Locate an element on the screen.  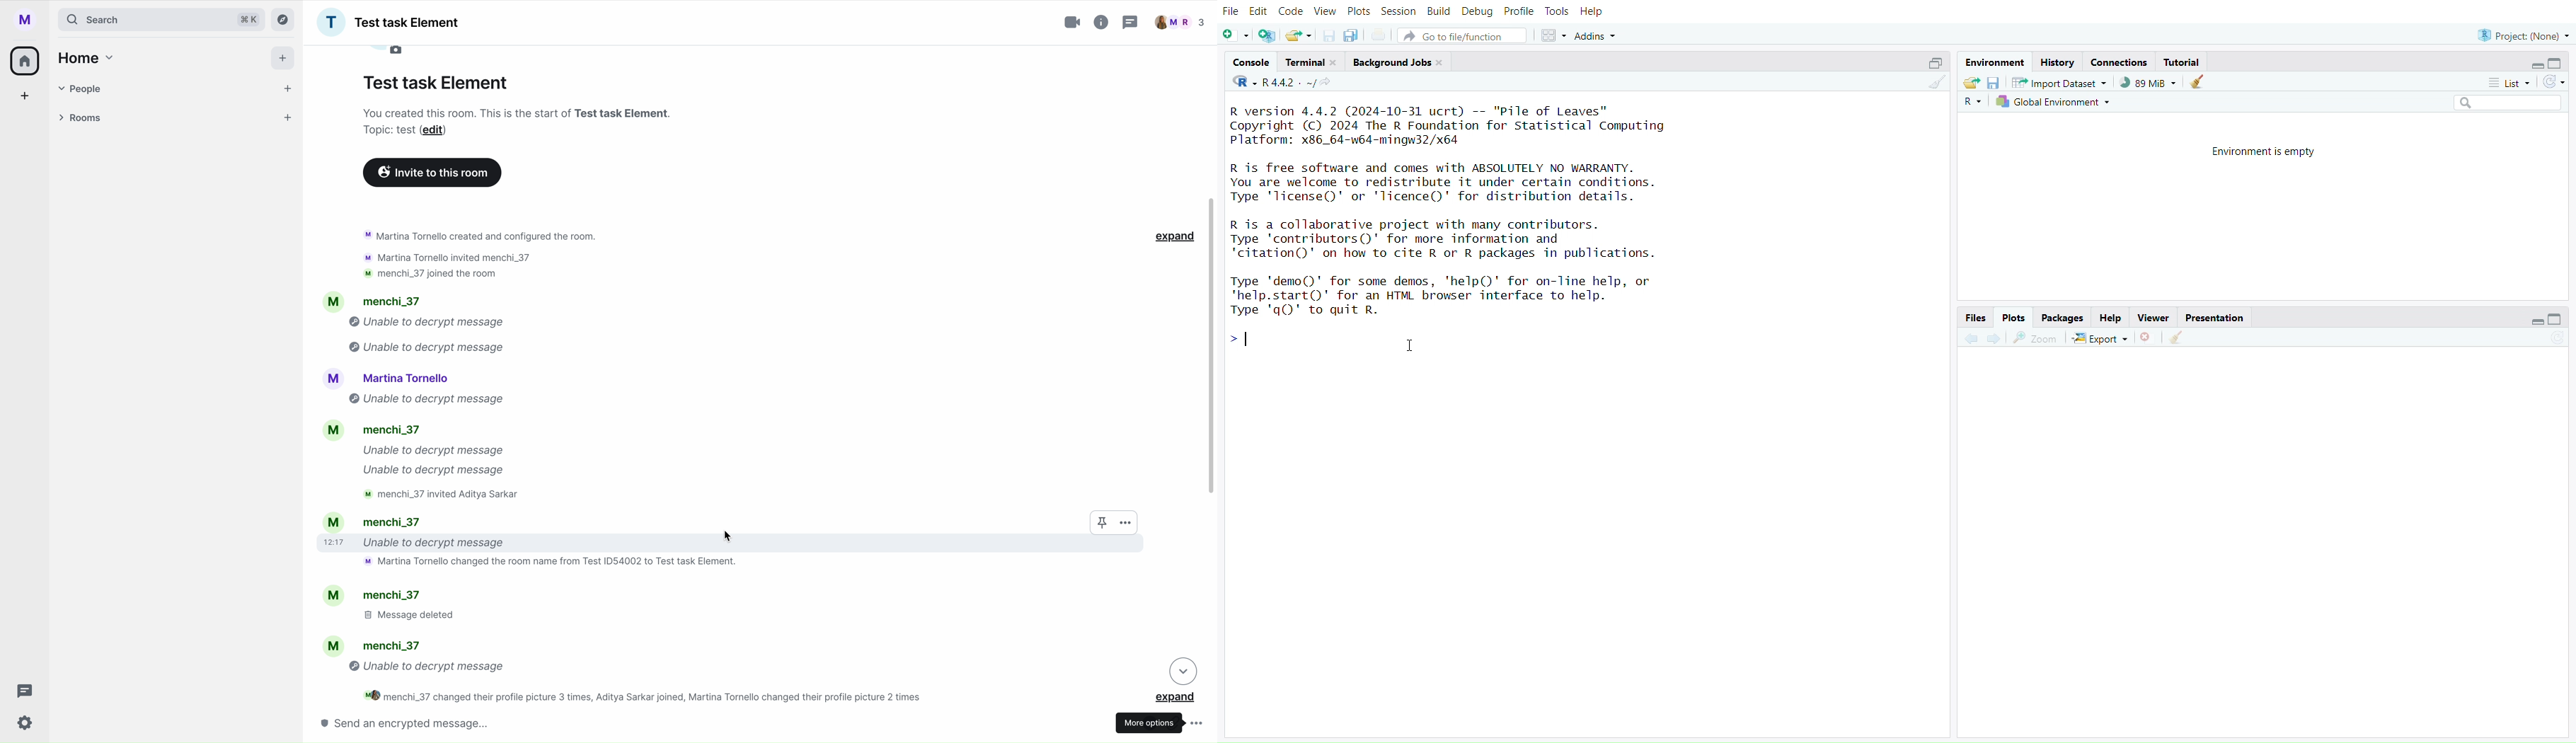
Minimize is located at coordinates (2534, 321).